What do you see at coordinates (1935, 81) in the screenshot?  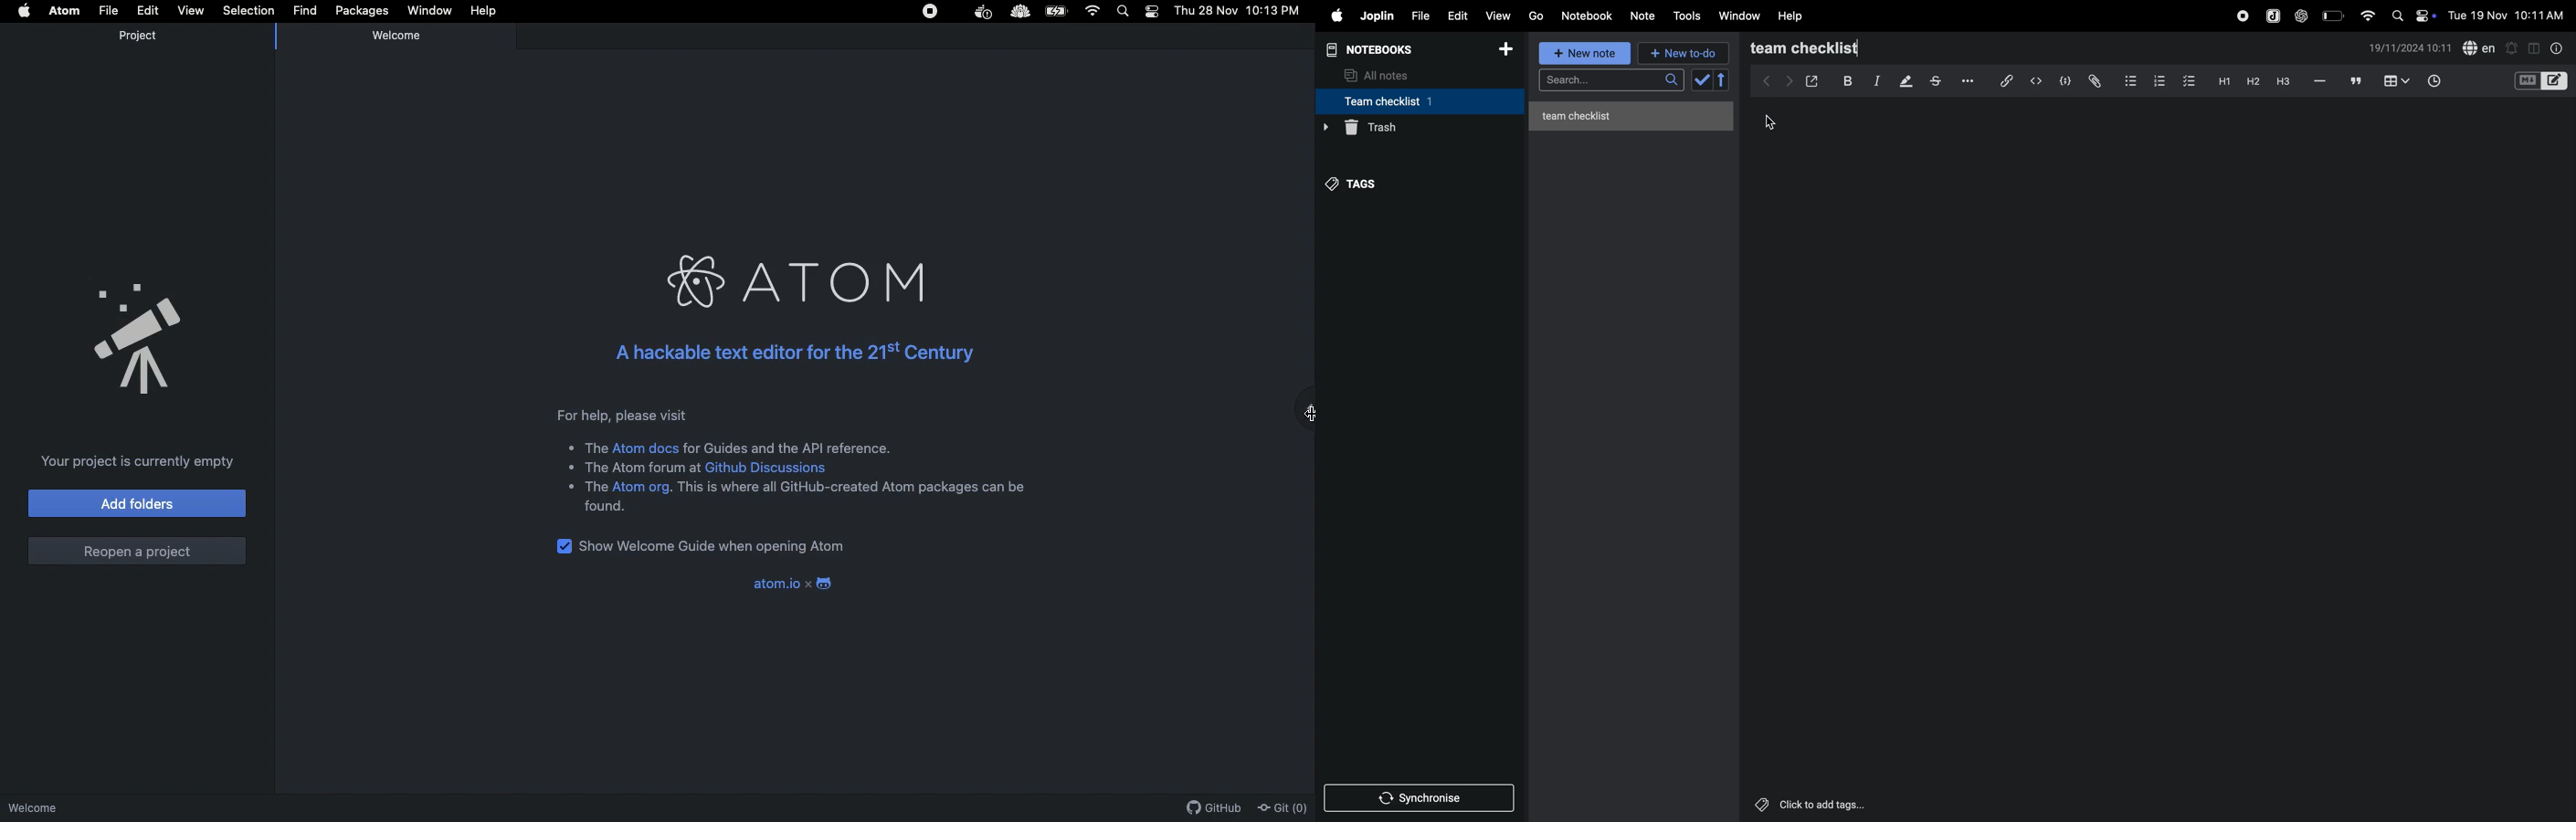 I see `strike through` at bounding box center [1935, 81].